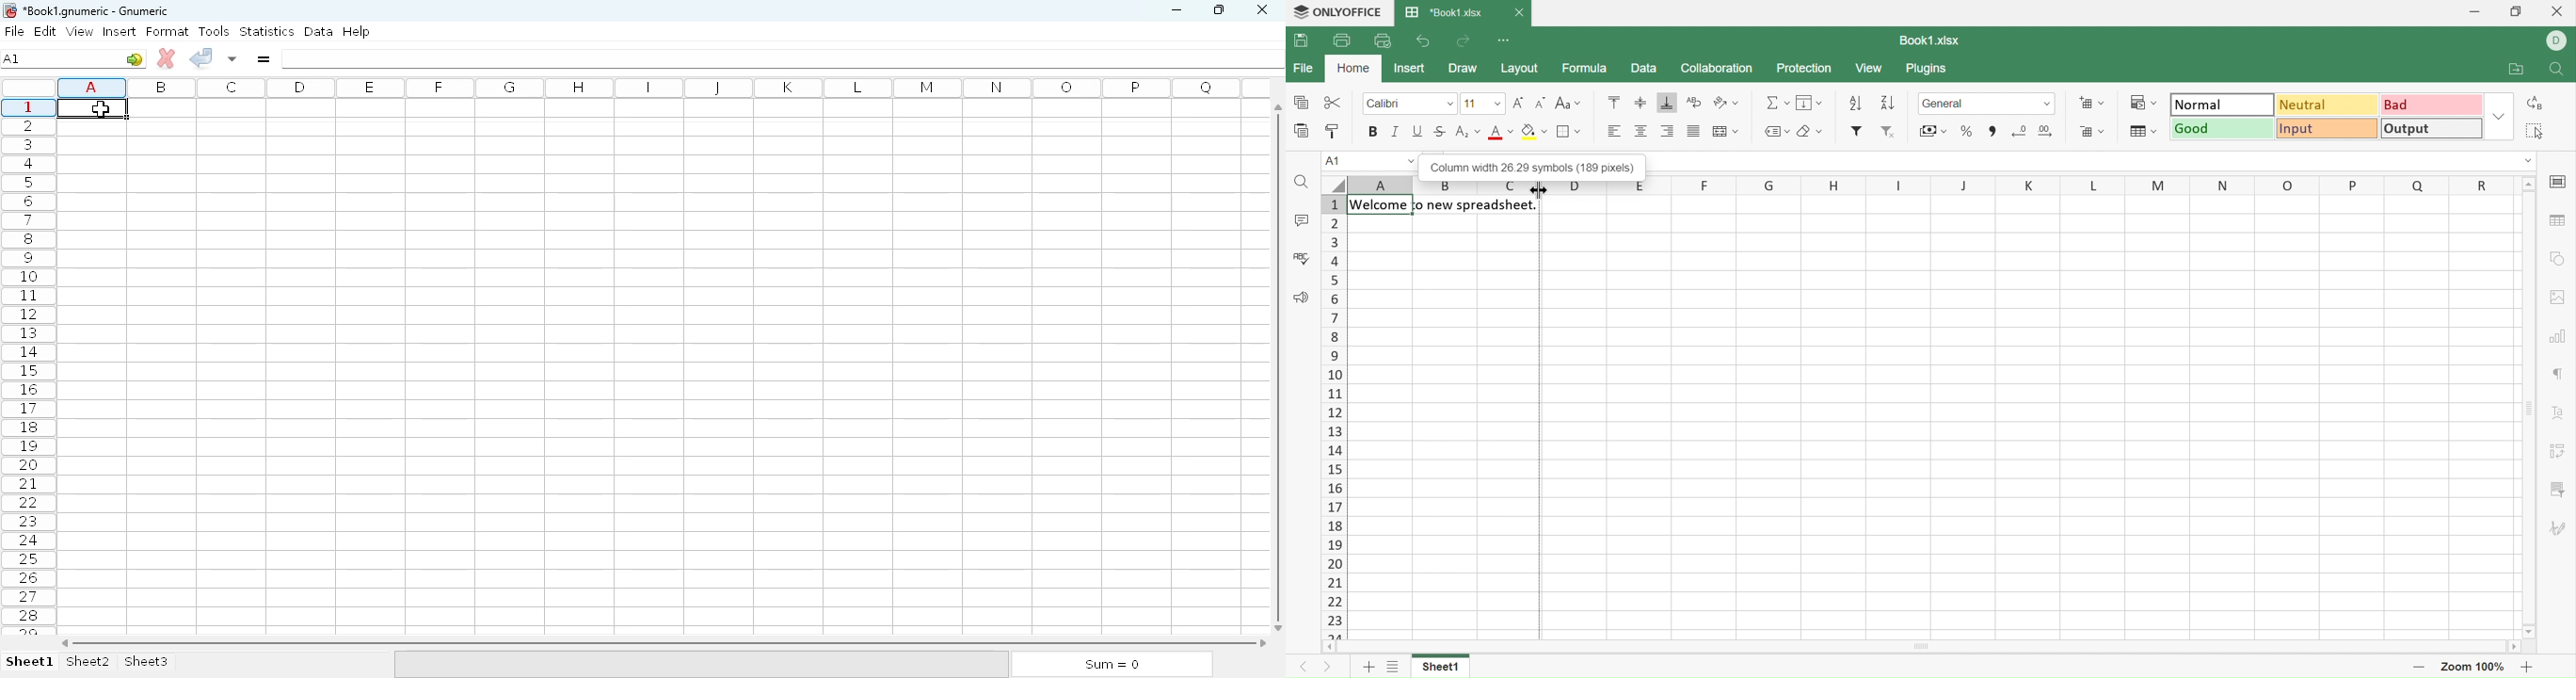  I want to click on Plugins, so click(1930, 70).